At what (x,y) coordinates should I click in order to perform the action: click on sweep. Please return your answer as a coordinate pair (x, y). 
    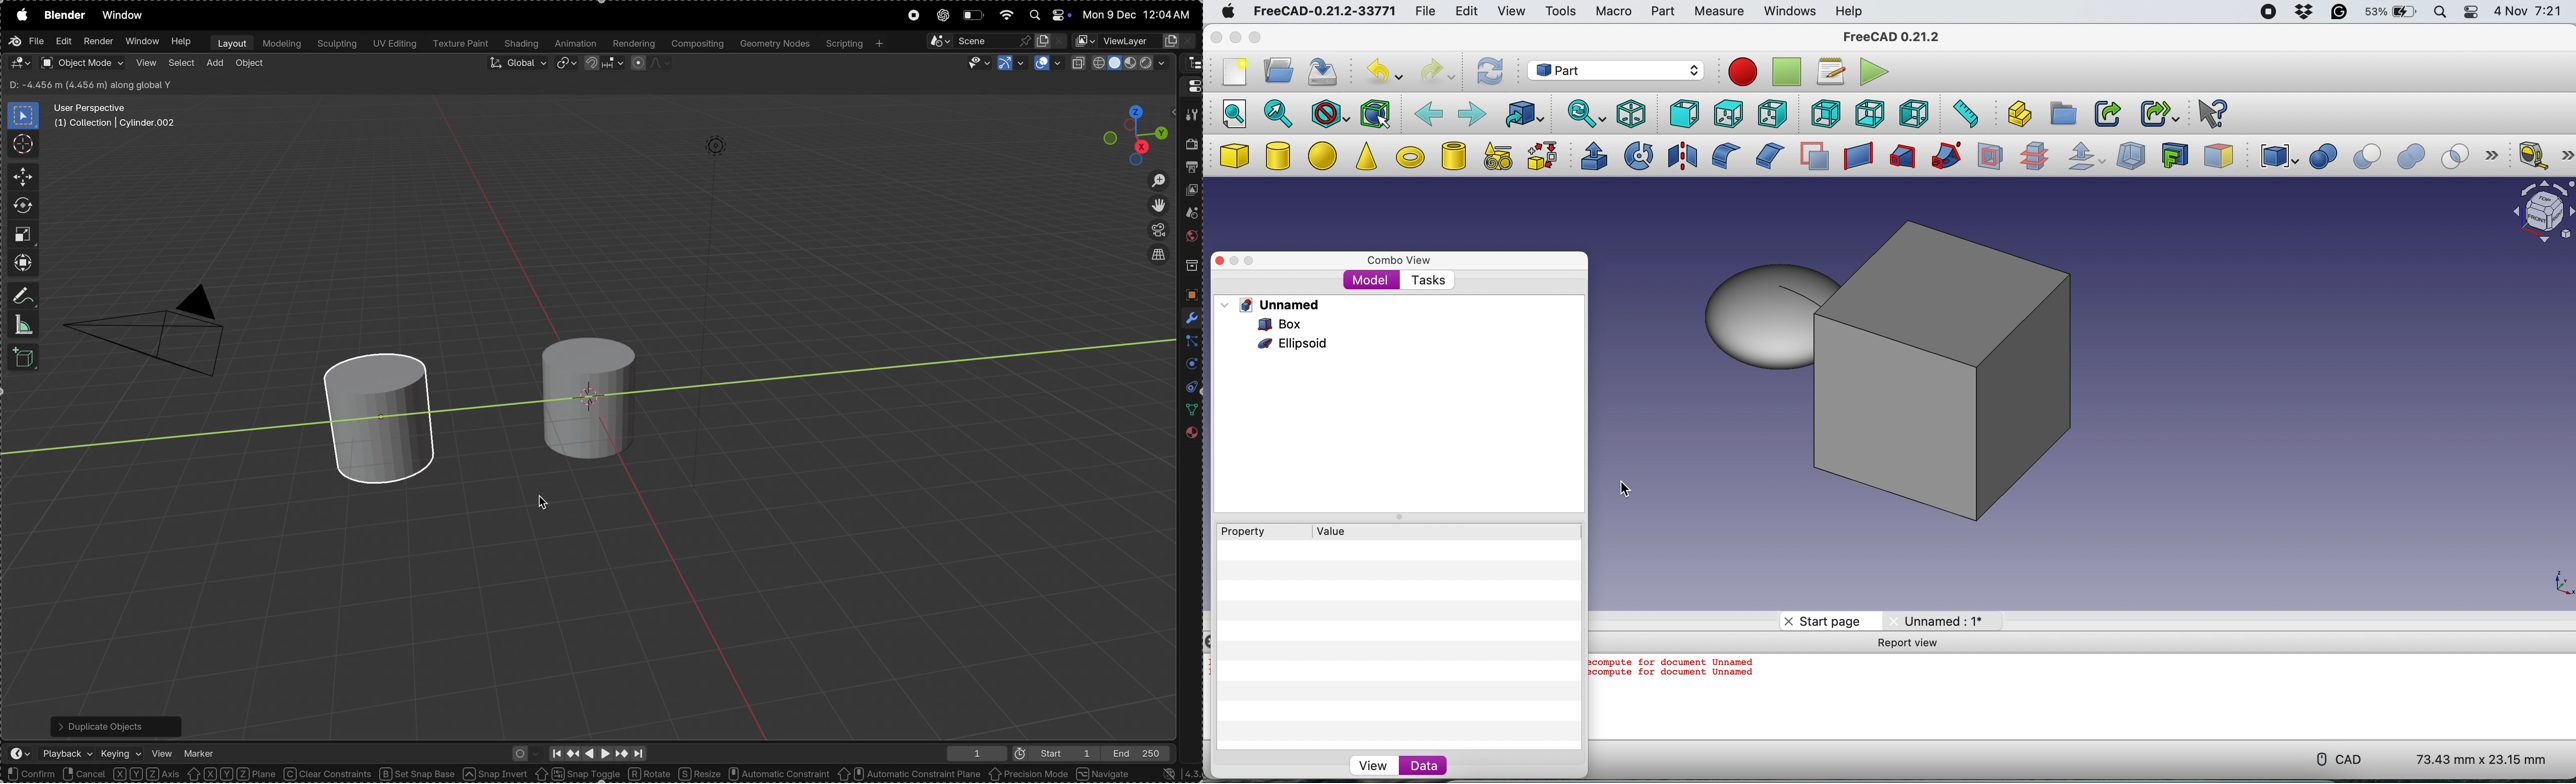
    Looking at the image, I should click on (1942, 157).